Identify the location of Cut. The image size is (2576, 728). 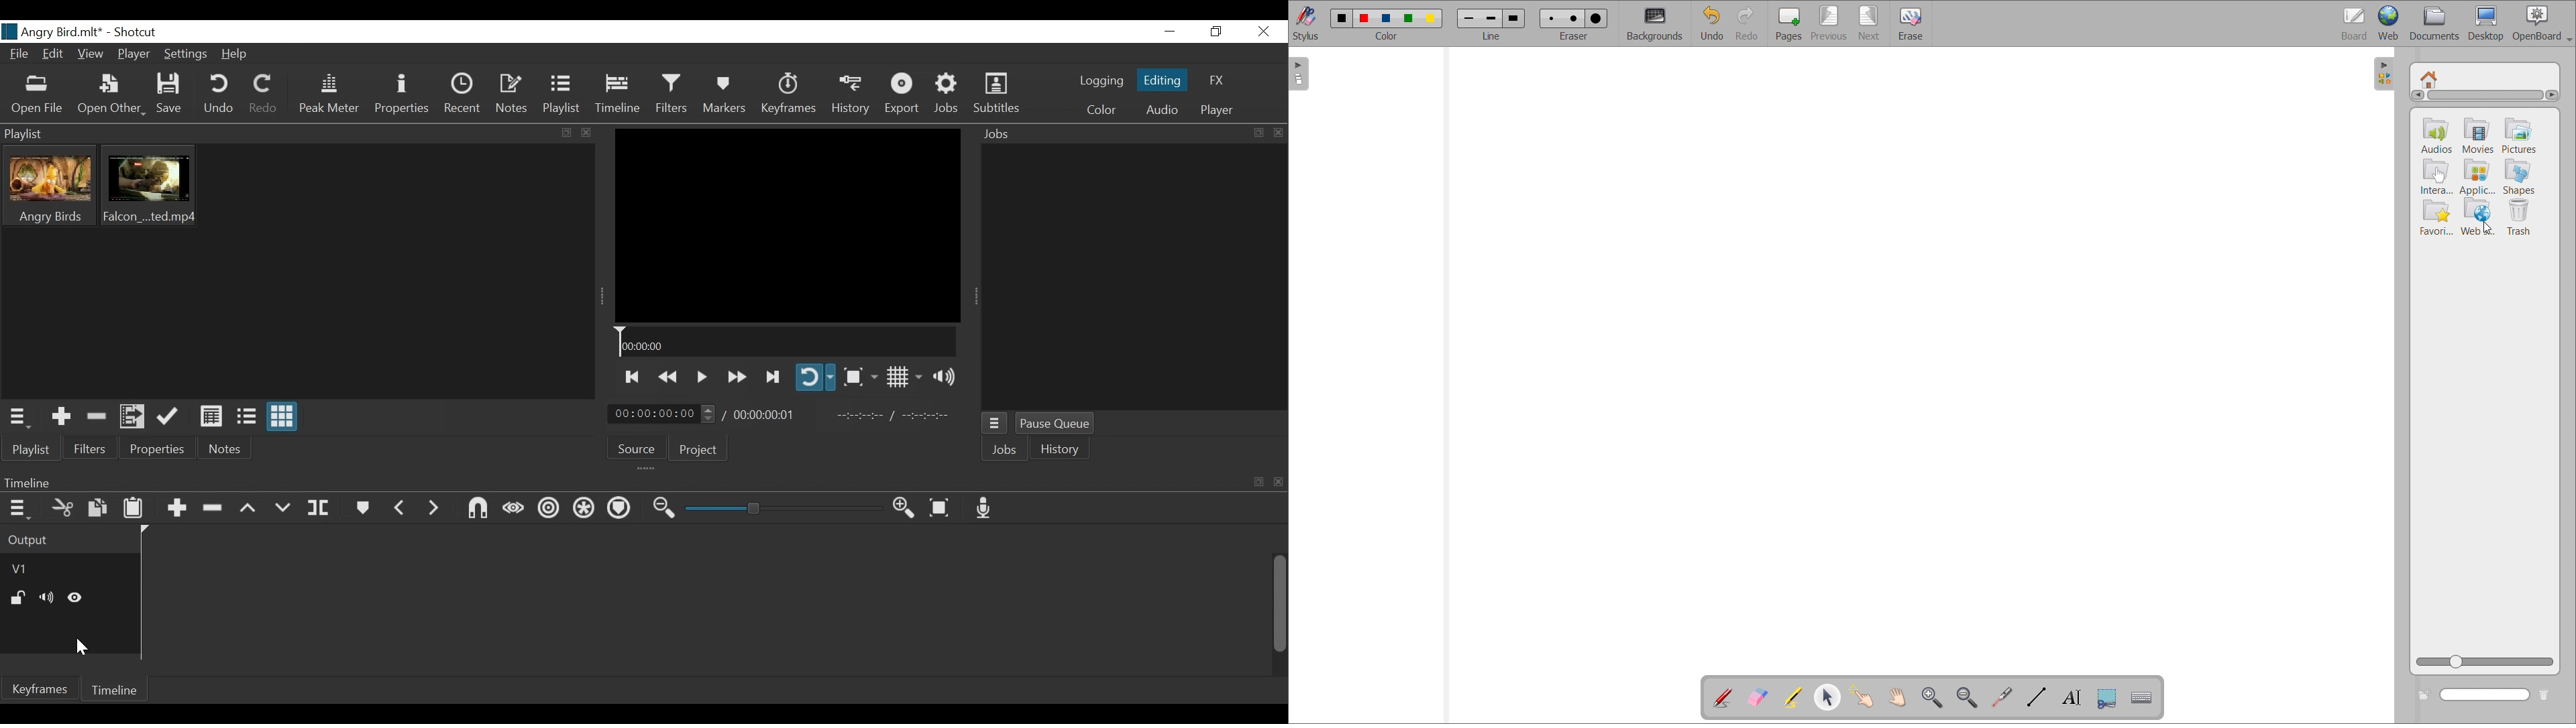
(62, 508).